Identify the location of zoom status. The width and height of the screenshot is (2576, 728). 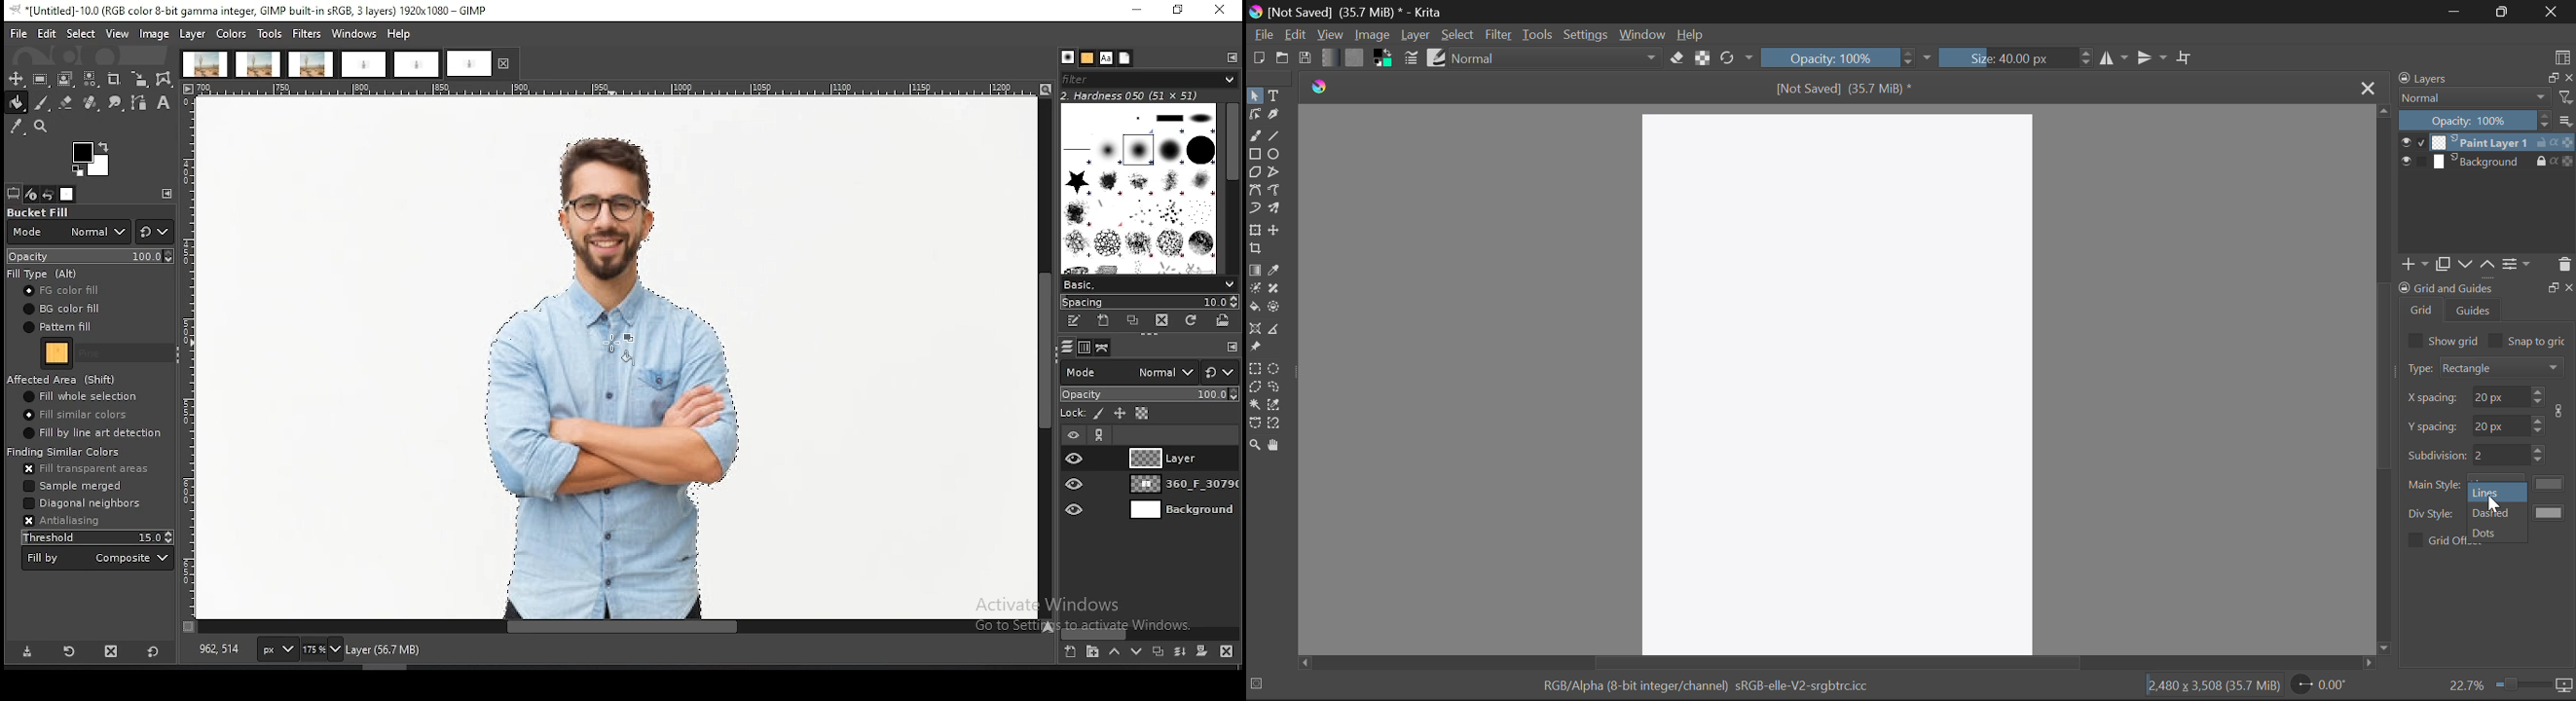
(323, 651).